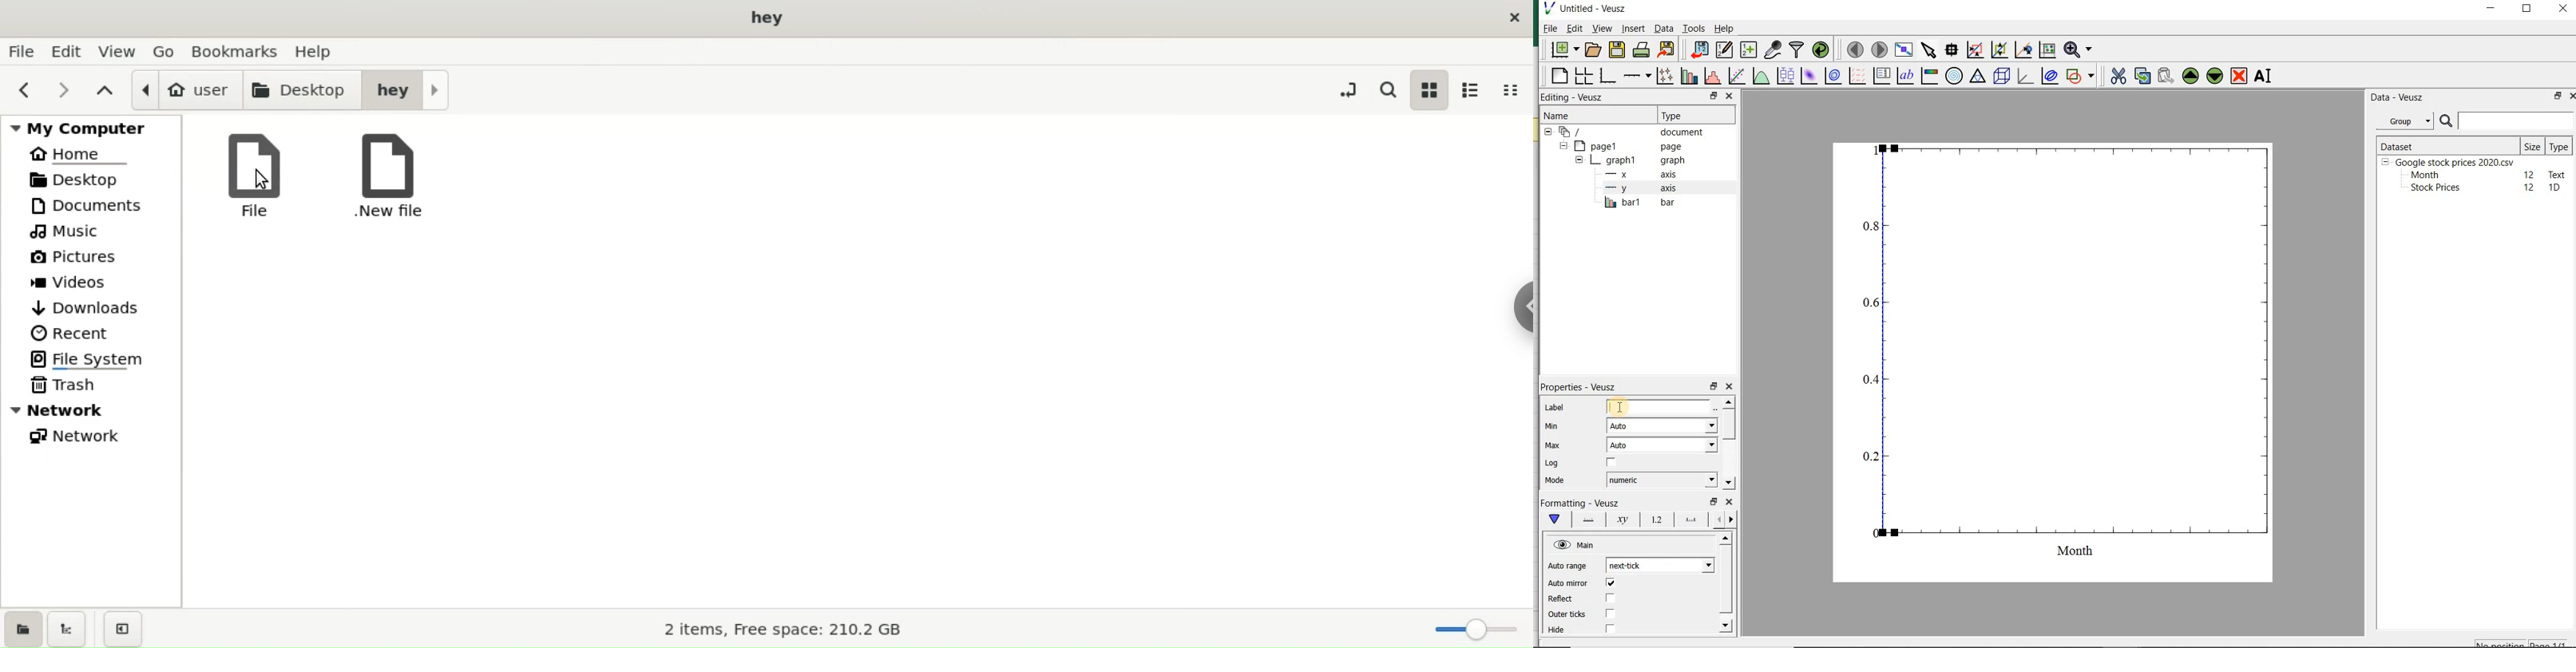  Describe the element at coordinates (1552, 519) in the screenshot. I see `main formatting` at that location.